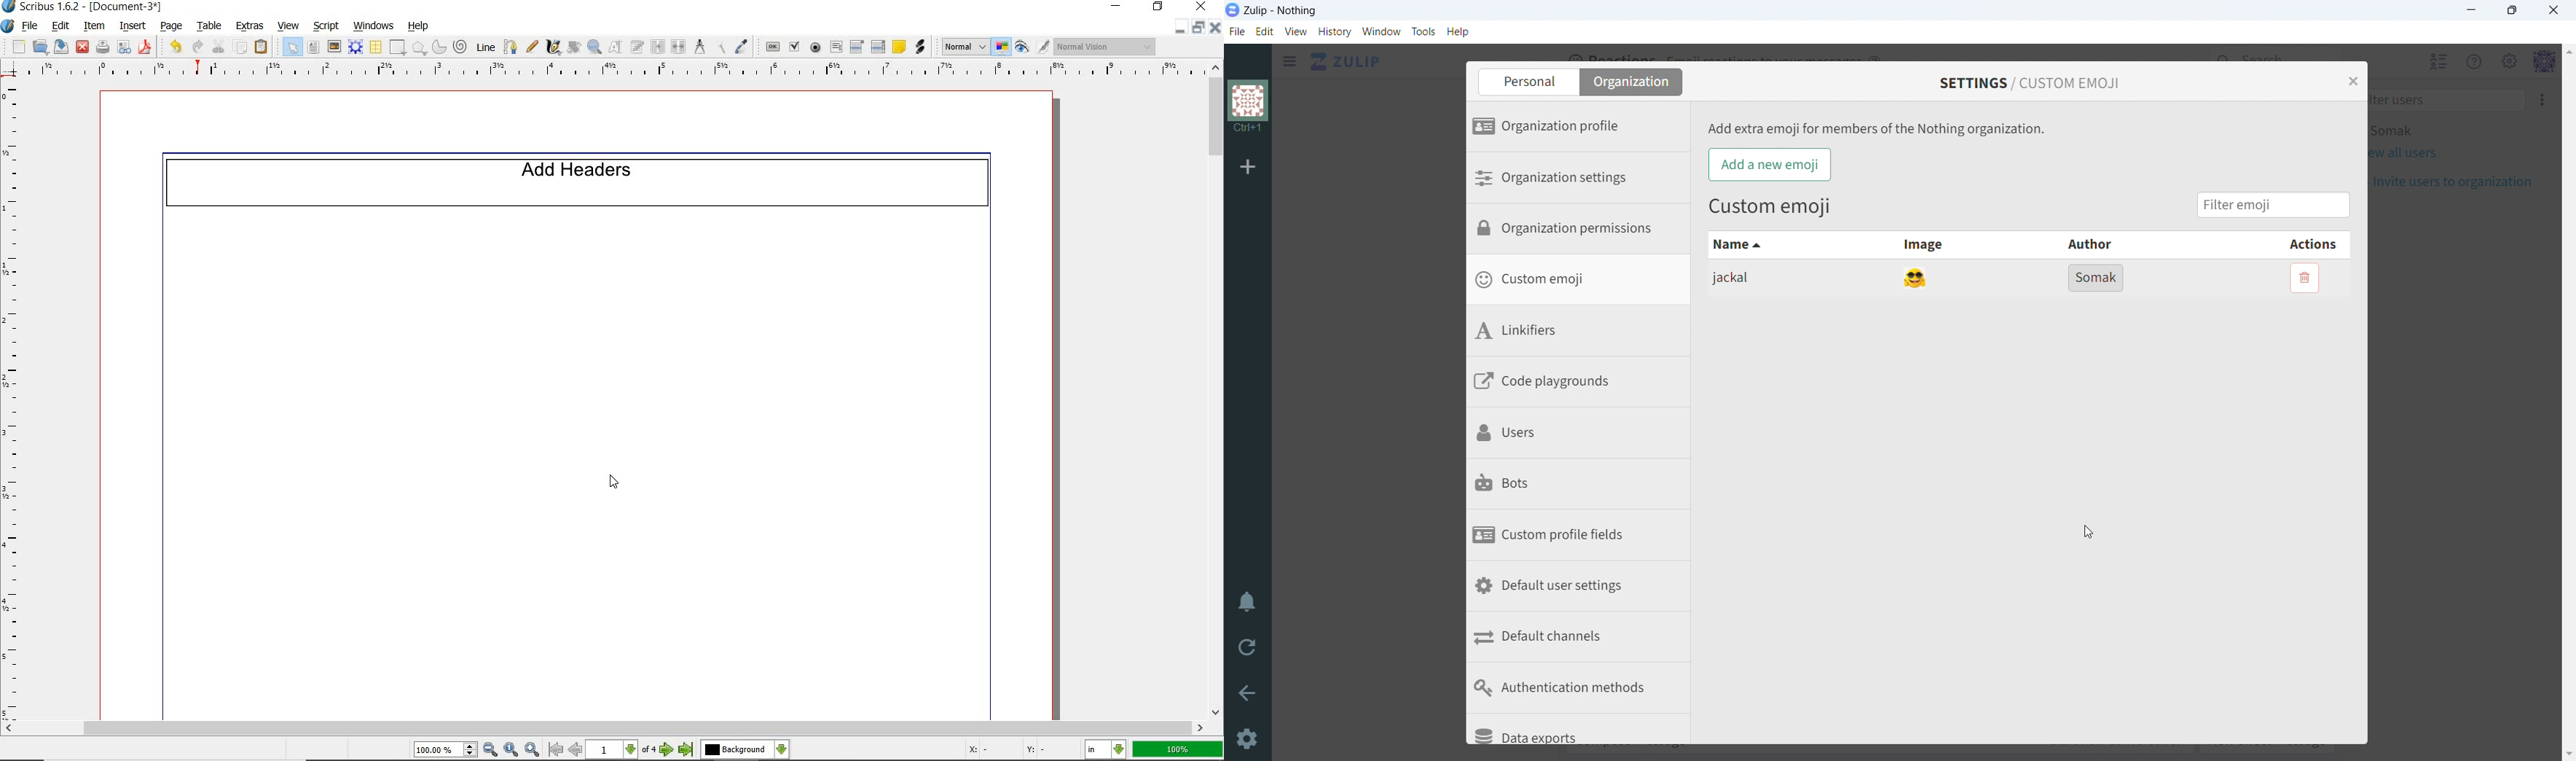 Image resolution: width=2576 pixels, height=784 pixels. Describe the element at coordinates (667, 750) in the screenshot. I see `go to next page` at that location.